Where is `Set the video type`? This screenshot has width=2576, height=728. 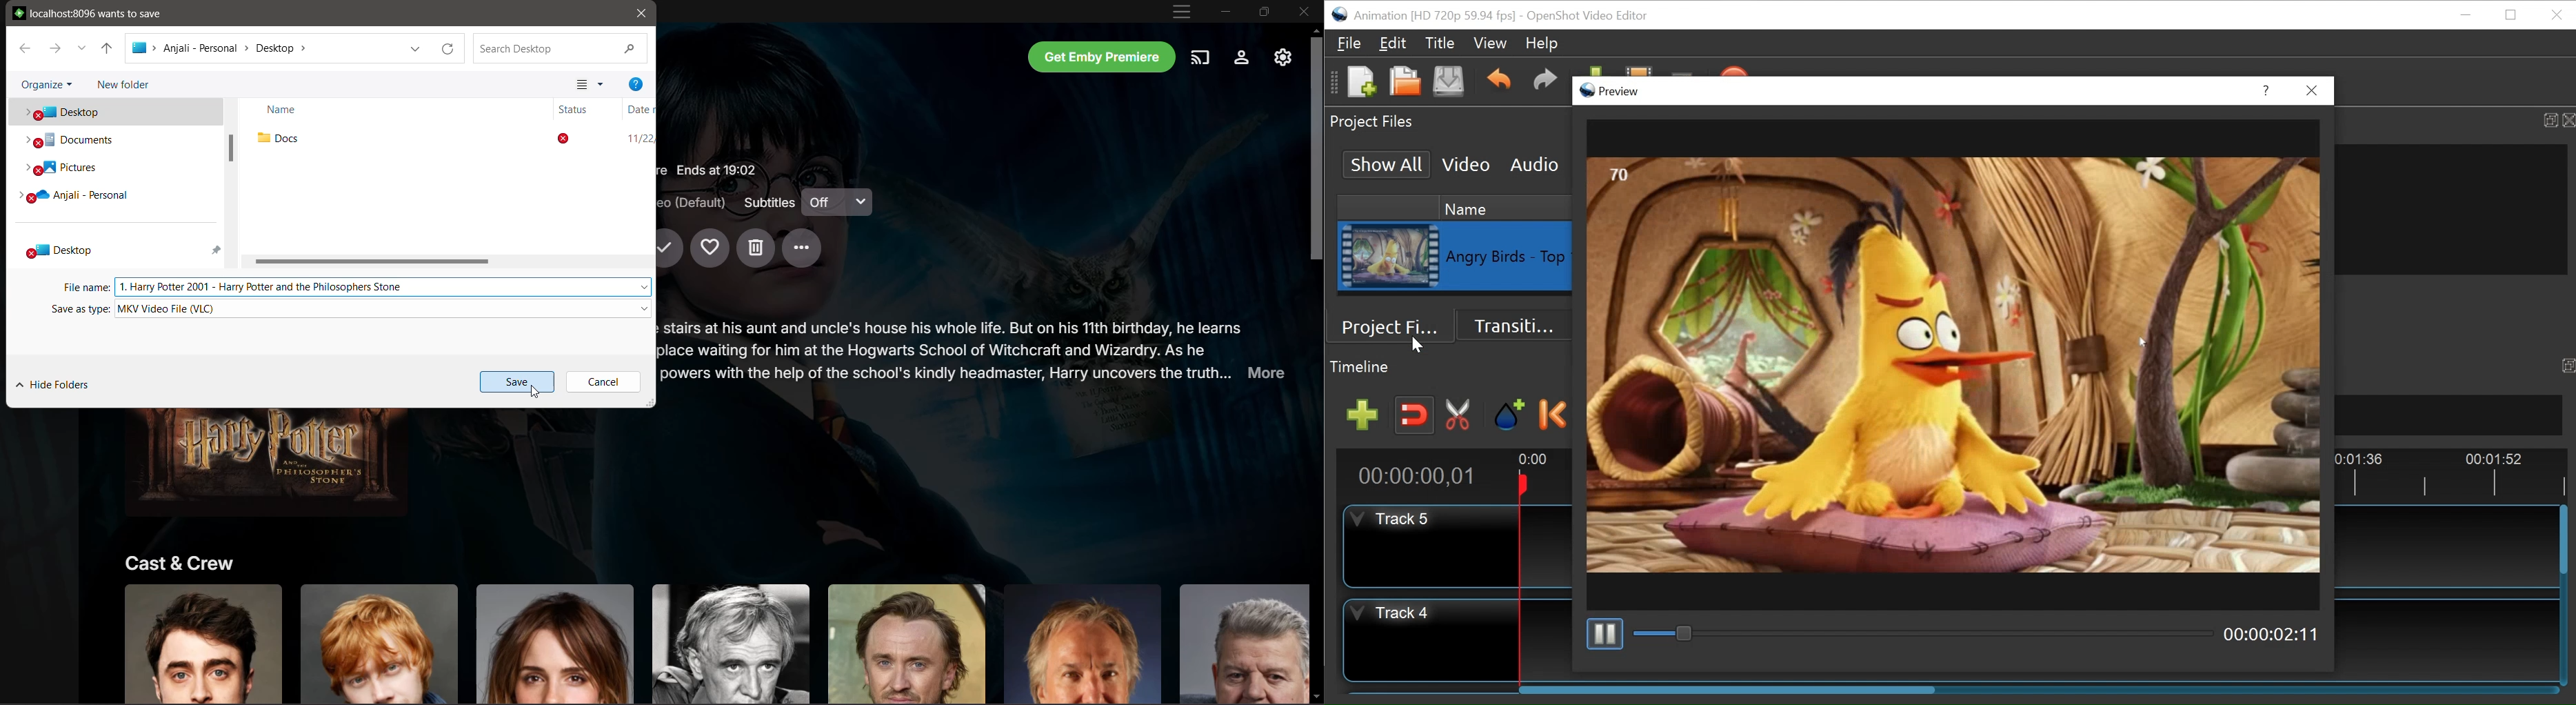
Set the video type is located at coordinates (383, 310).